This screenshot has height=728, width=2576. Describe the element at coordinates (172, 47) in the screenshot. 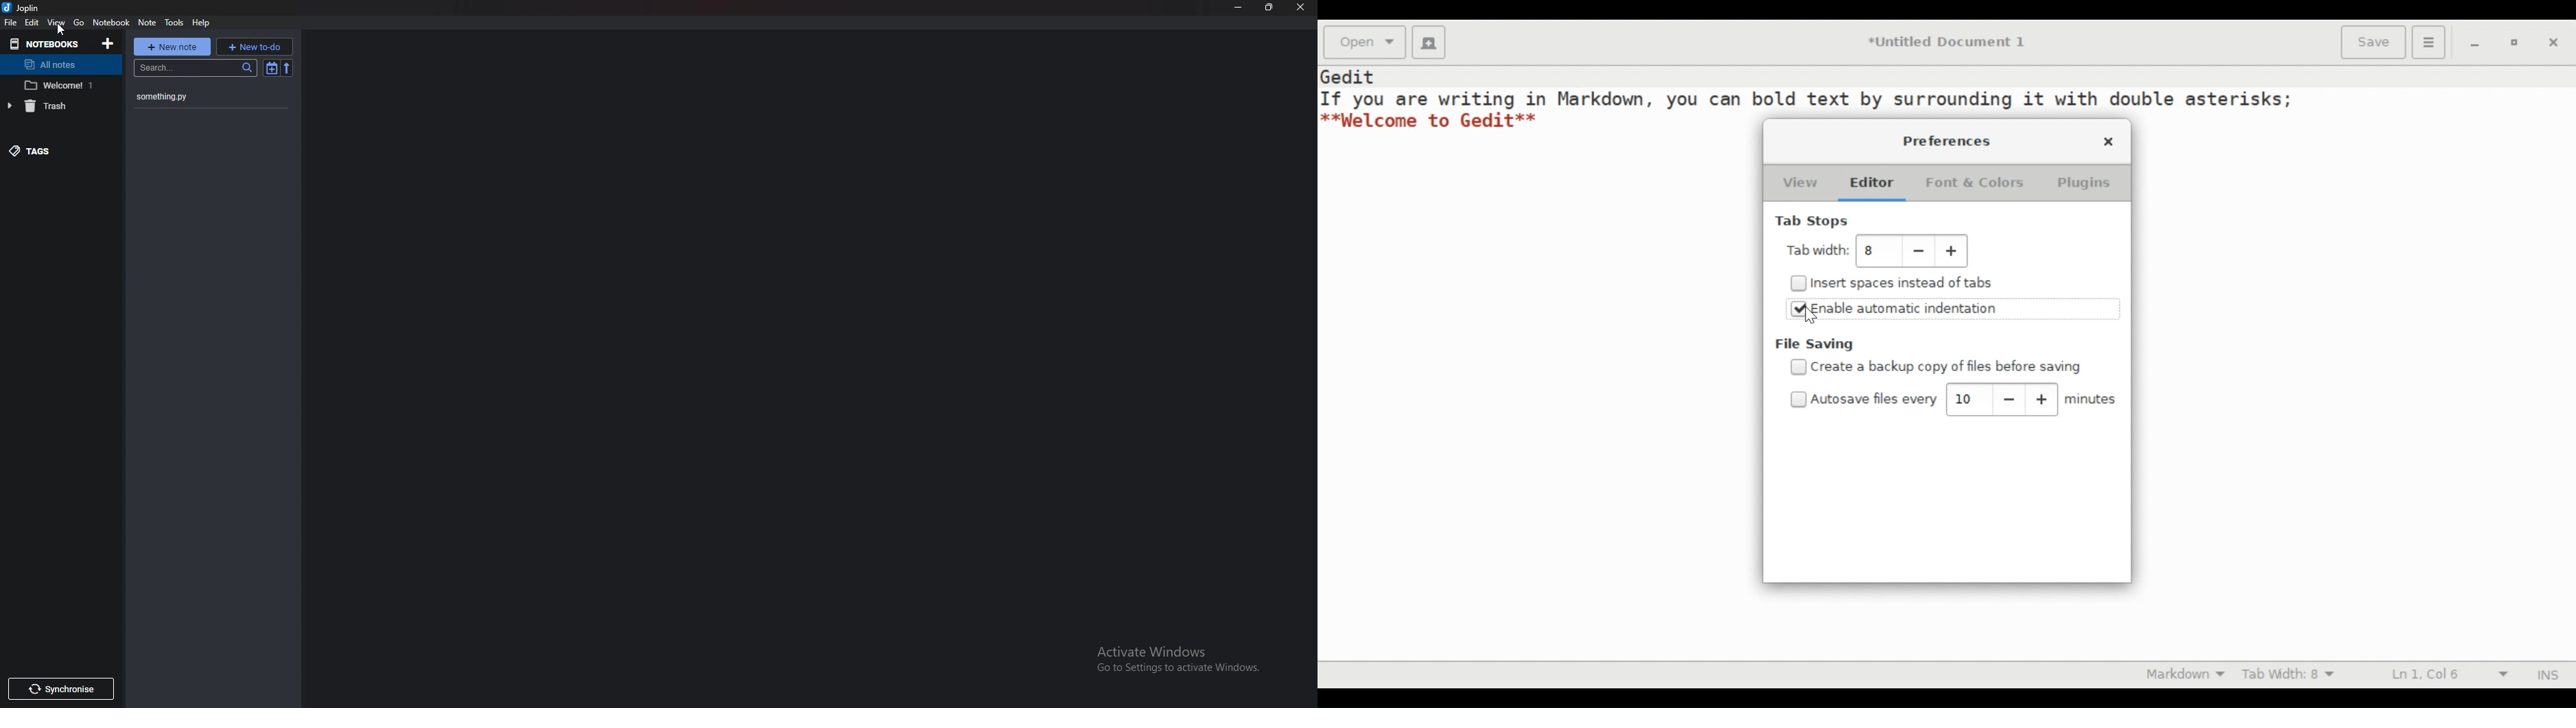

I see `New note` at that location.